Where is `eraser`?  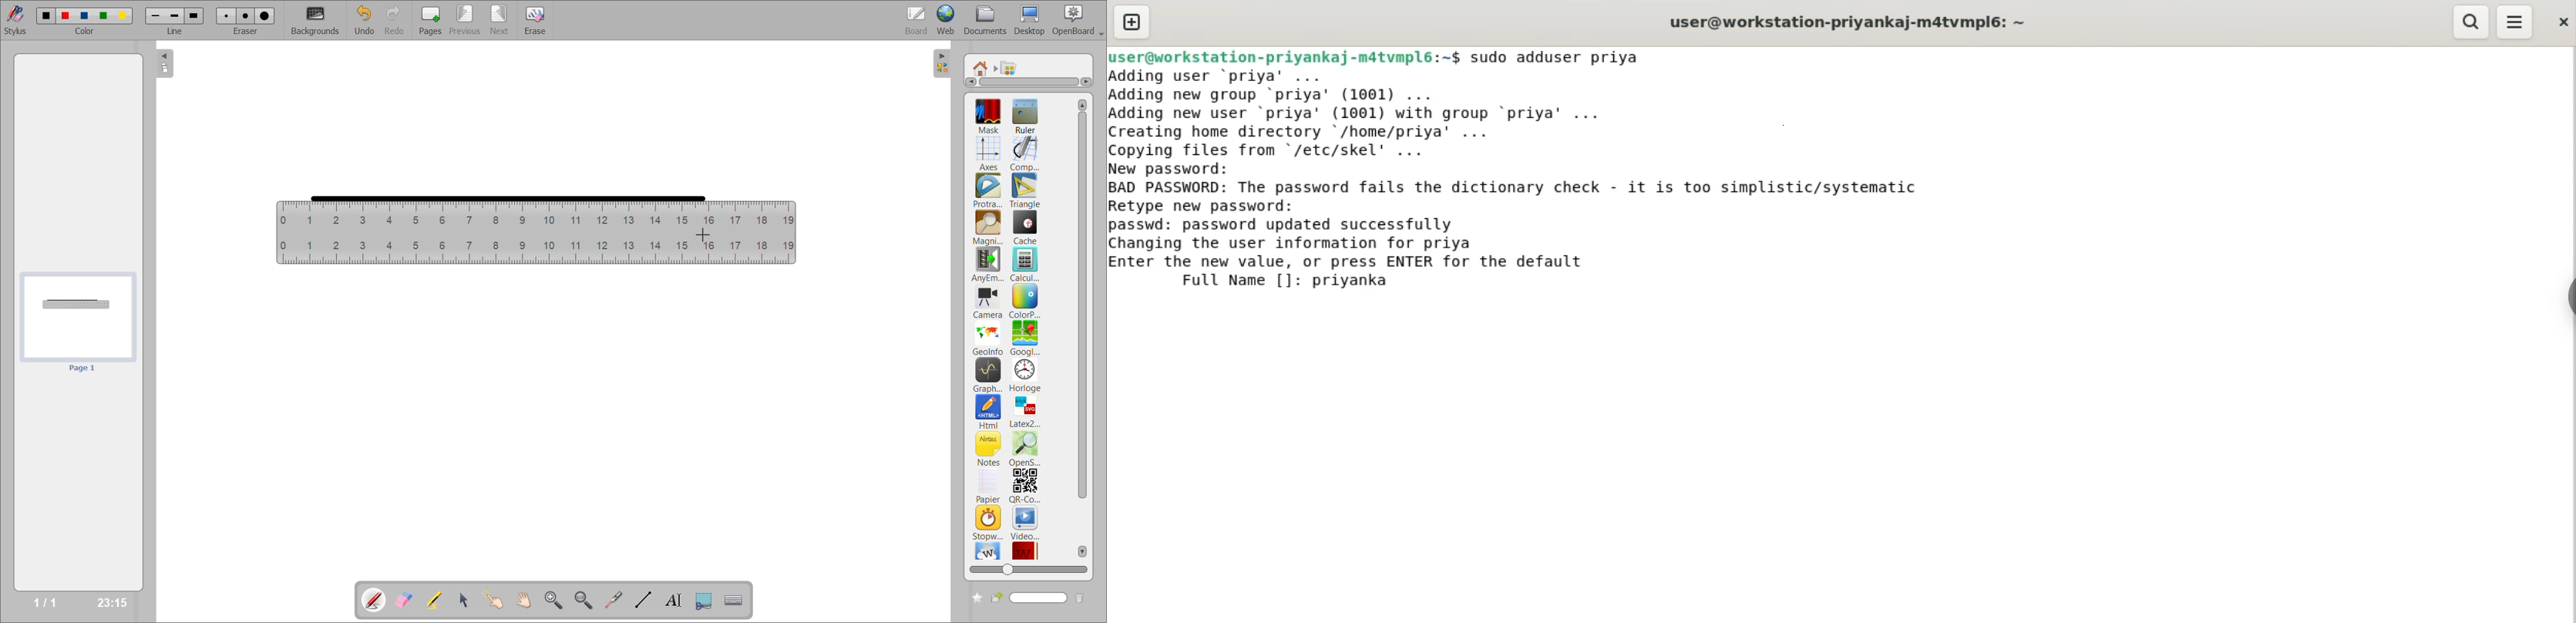 eraser is located at coordinates (246, 31).